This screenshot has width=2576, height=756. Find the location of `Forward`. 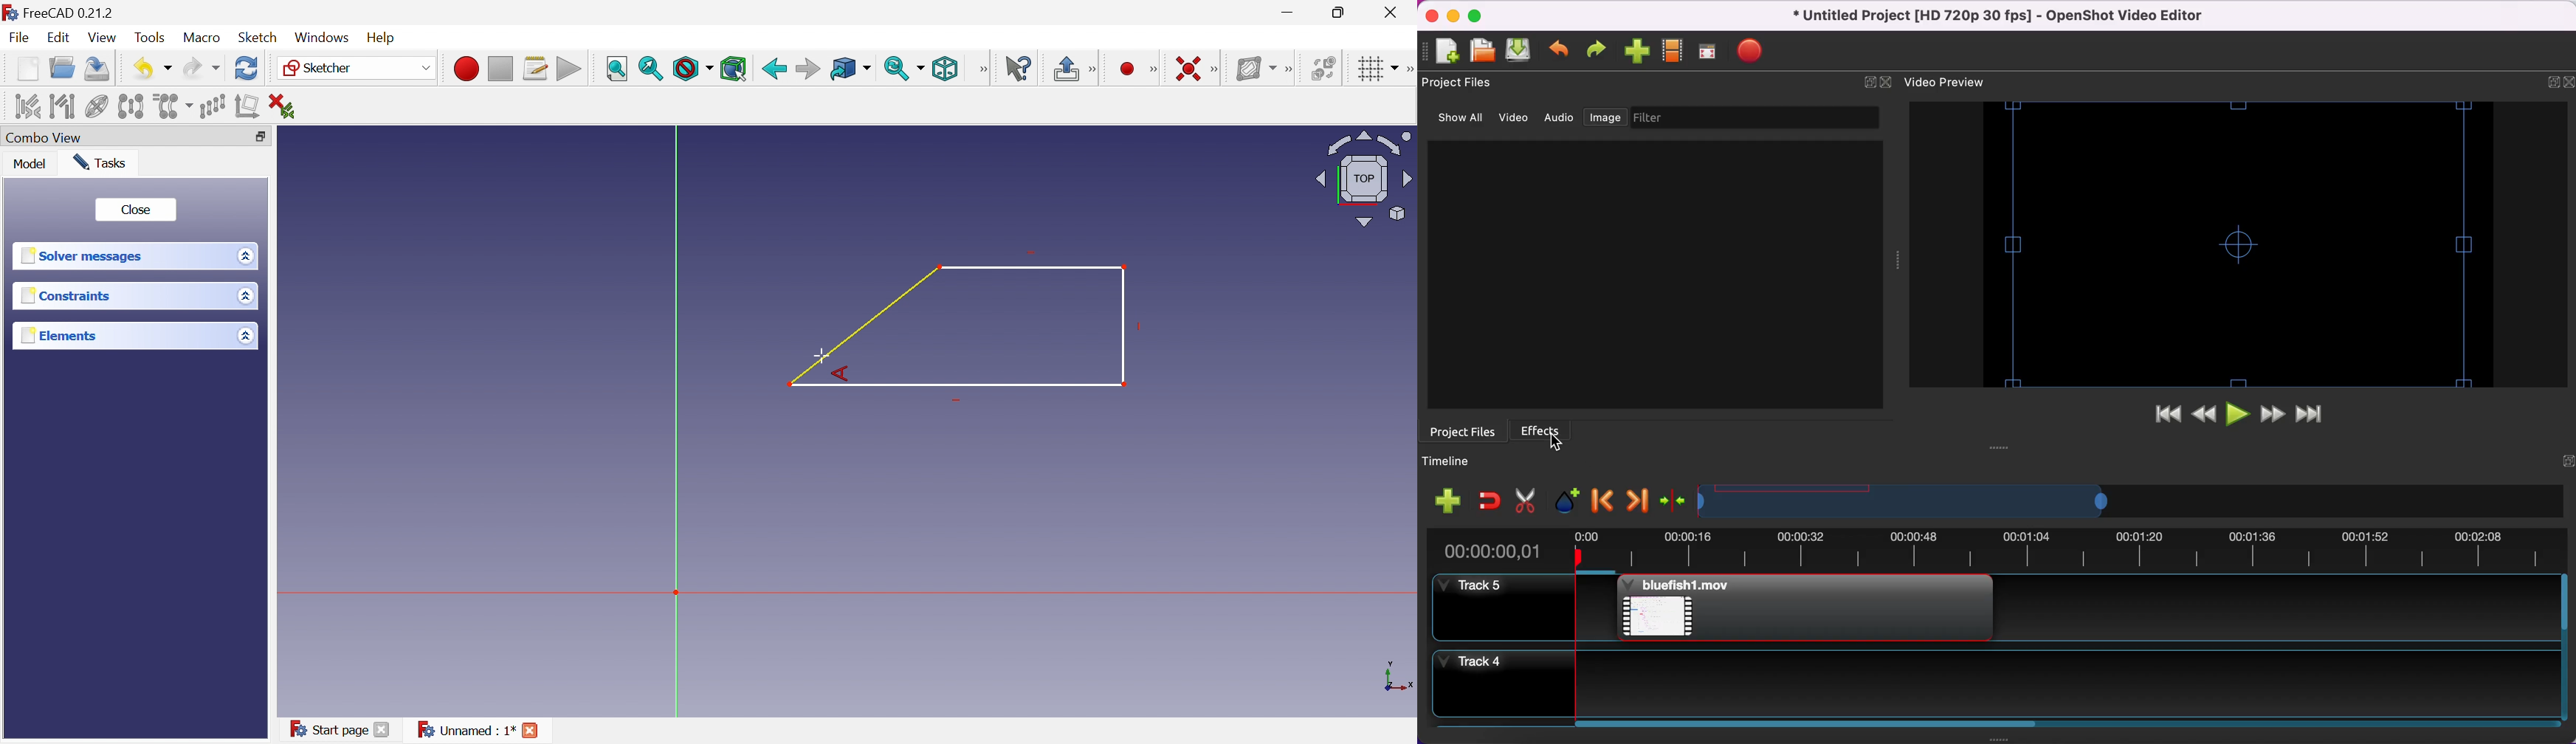

Forward is located at coordinates (807, 68).